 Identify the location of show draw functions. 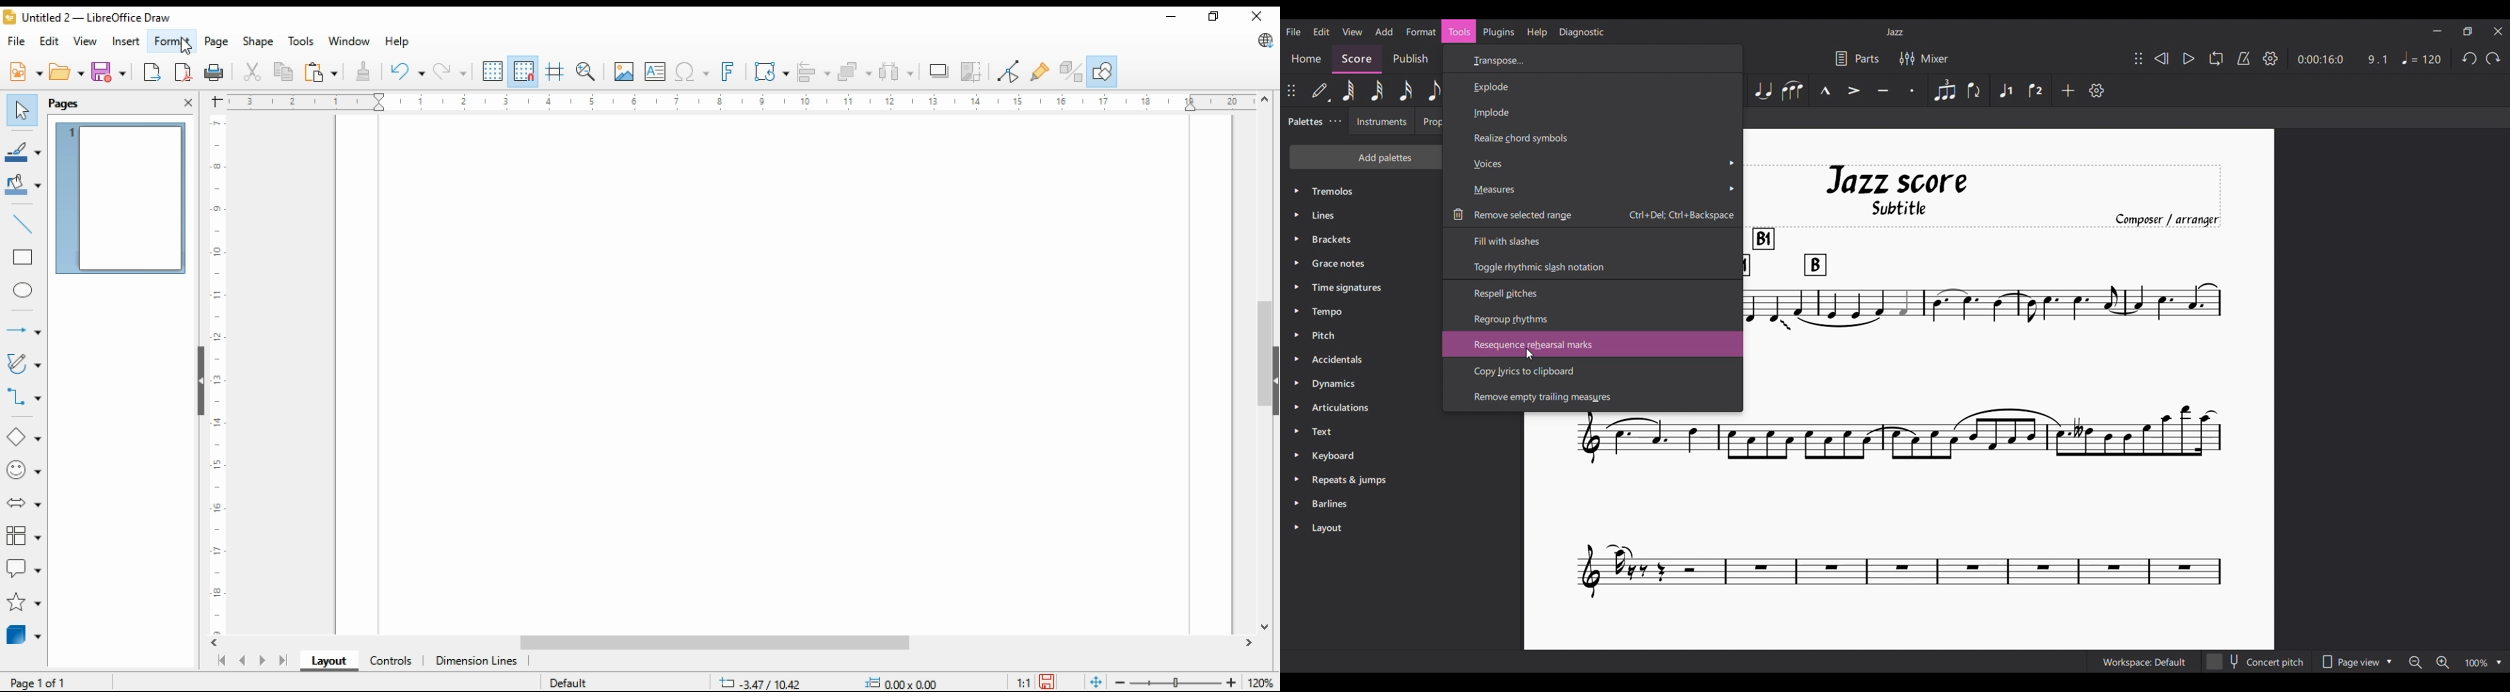
(1100, 72).